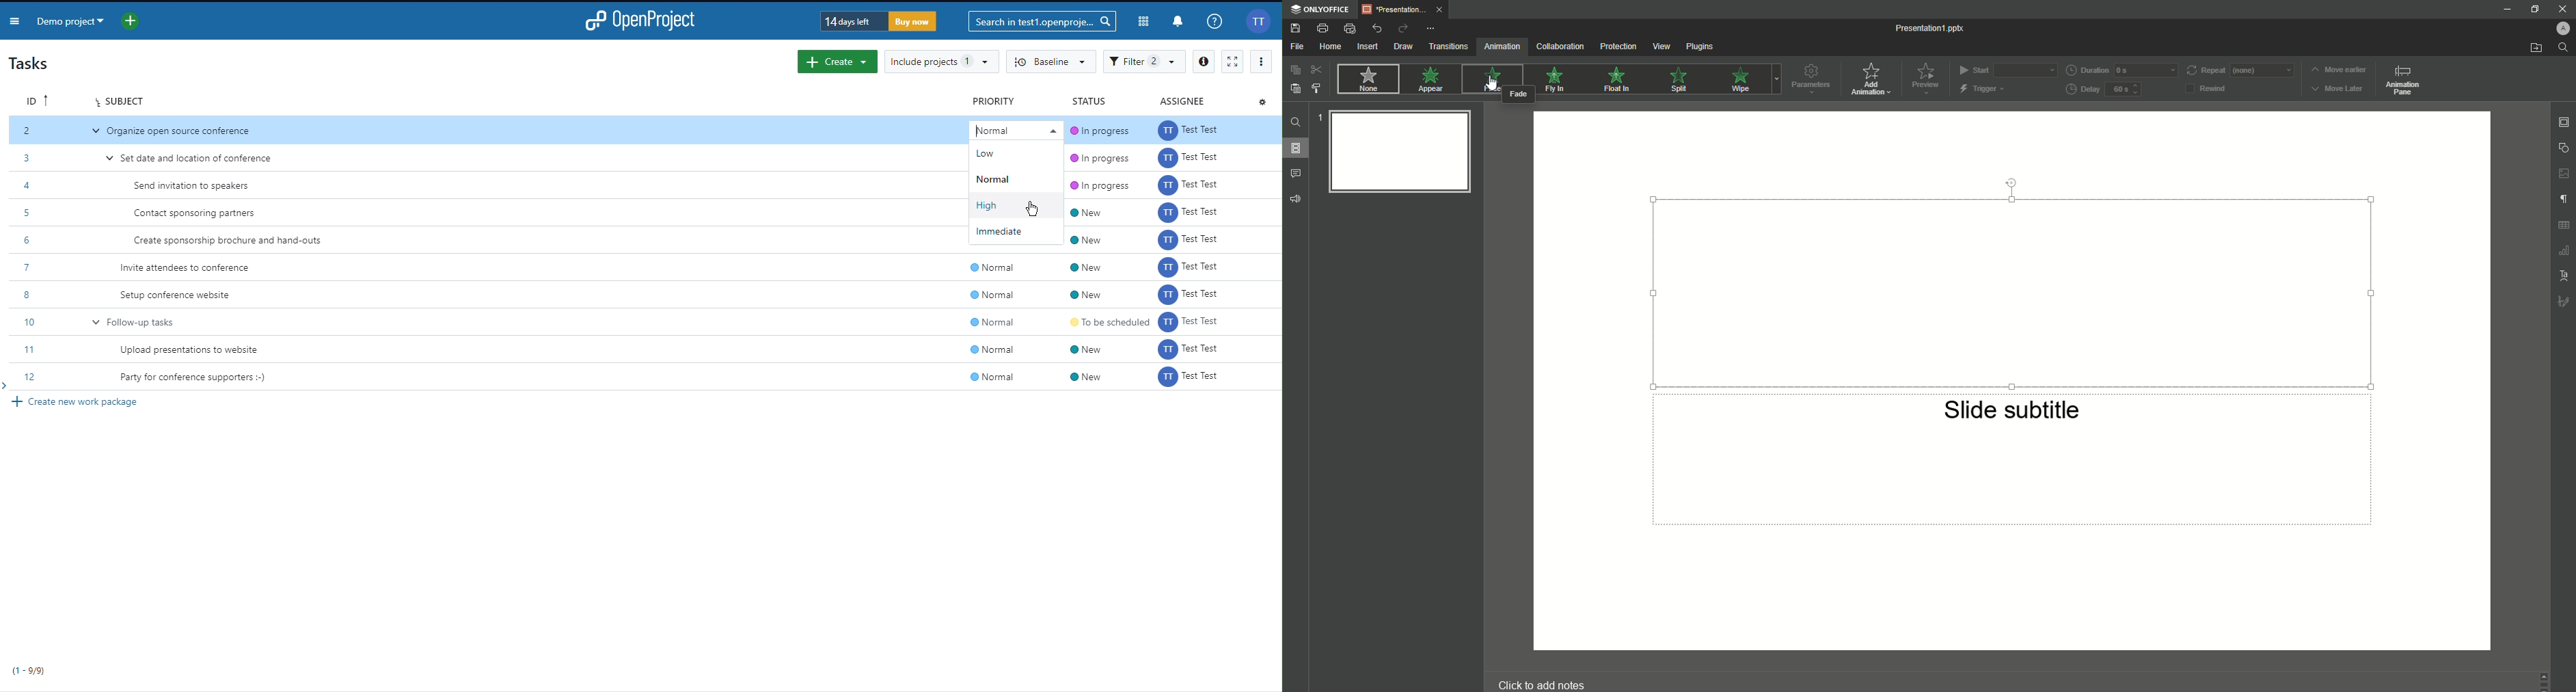  What do you see at coordinates (1319, 9) in the screenshot?
I see `ONLYOFFICE` at bounding box center [1319, 9].